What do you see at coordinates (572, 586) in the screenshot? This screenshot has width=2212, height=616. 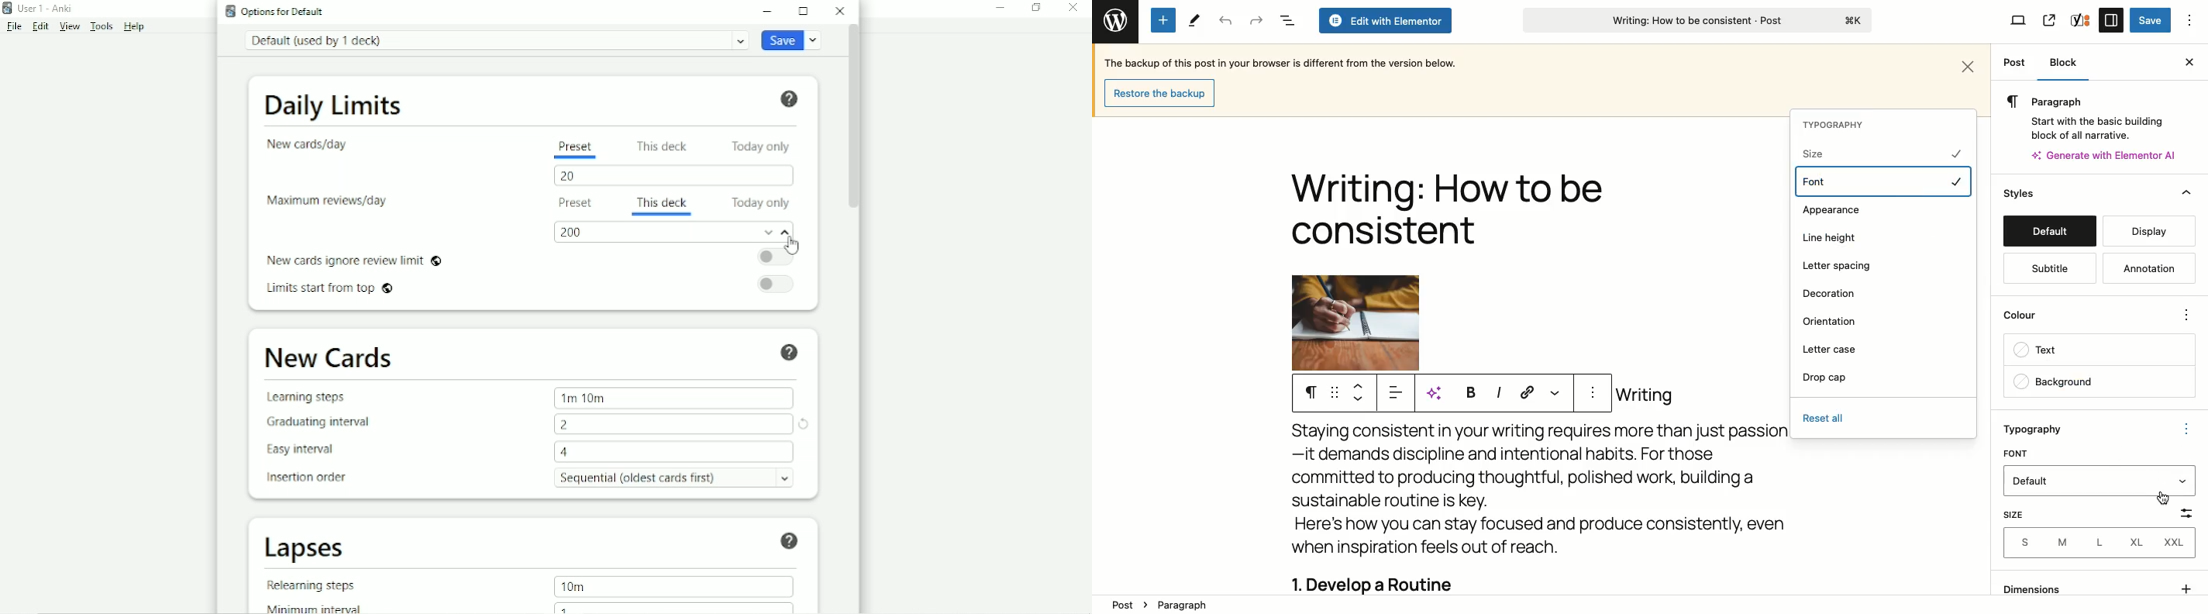 I see `10m` at bounding box center [572, 586].